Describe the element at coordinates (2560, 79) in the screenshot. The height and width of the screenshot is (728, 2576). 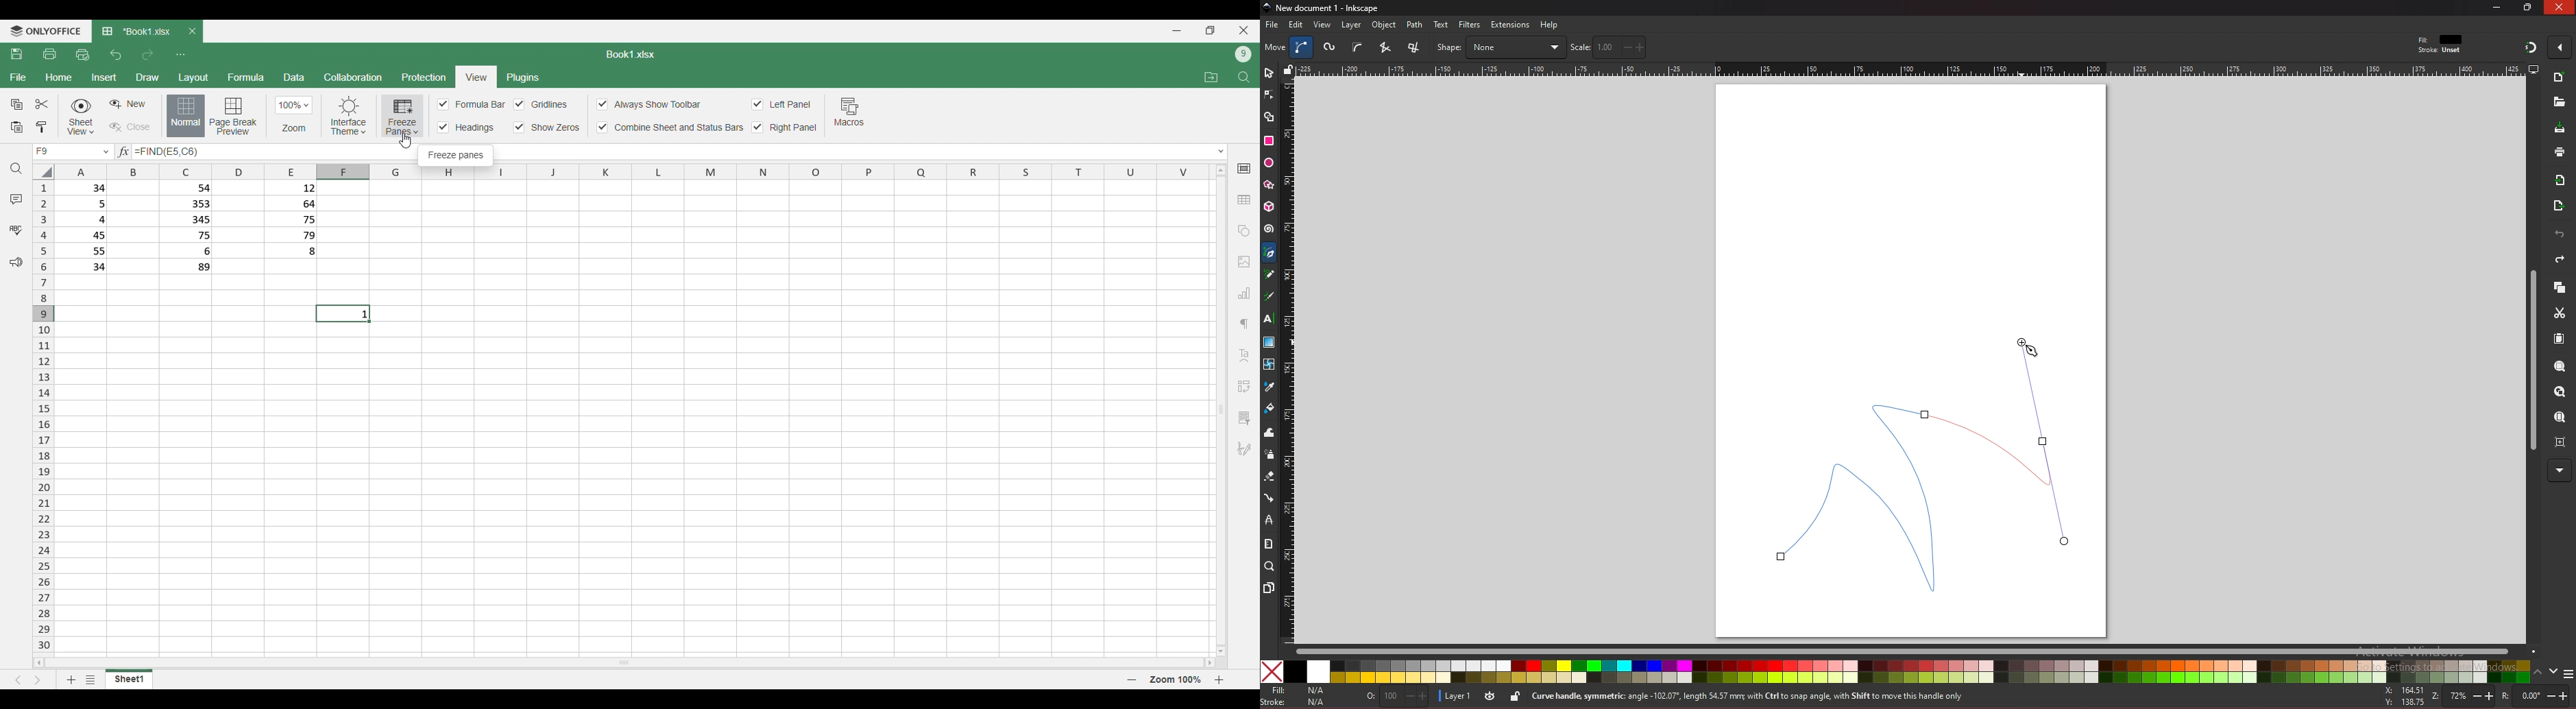
I see `new` at that location.